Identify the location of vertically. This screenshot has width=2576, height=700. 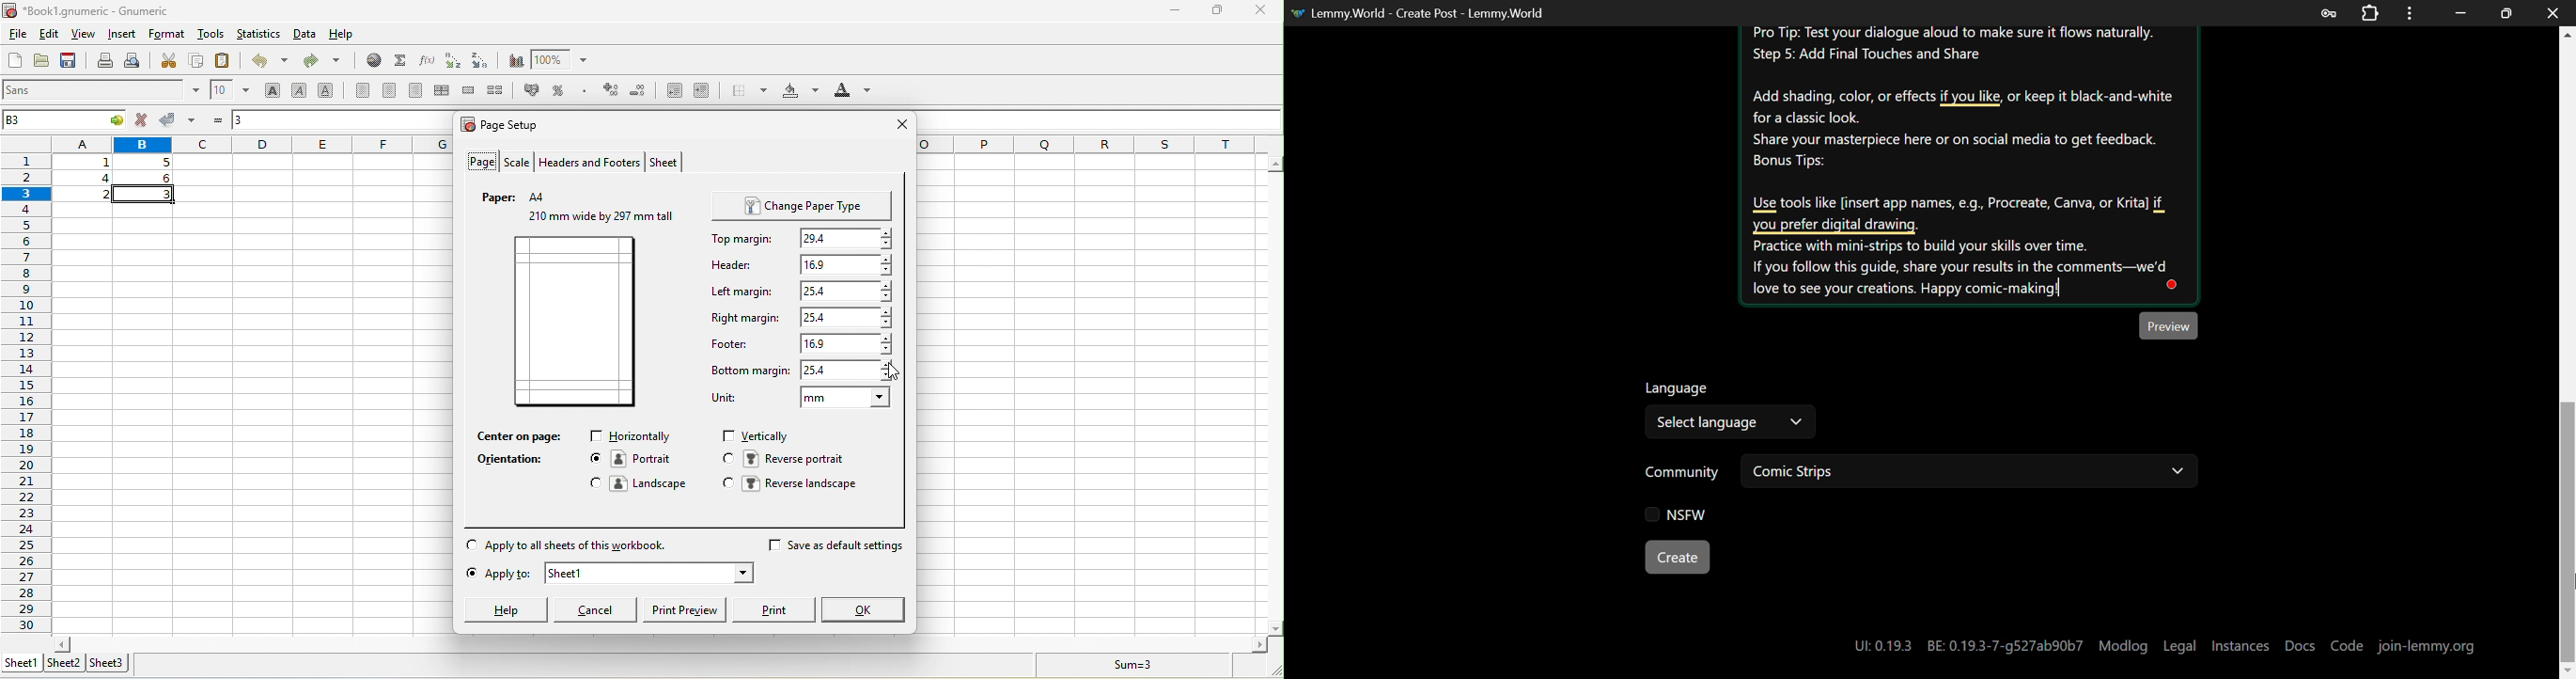
(762, 435).